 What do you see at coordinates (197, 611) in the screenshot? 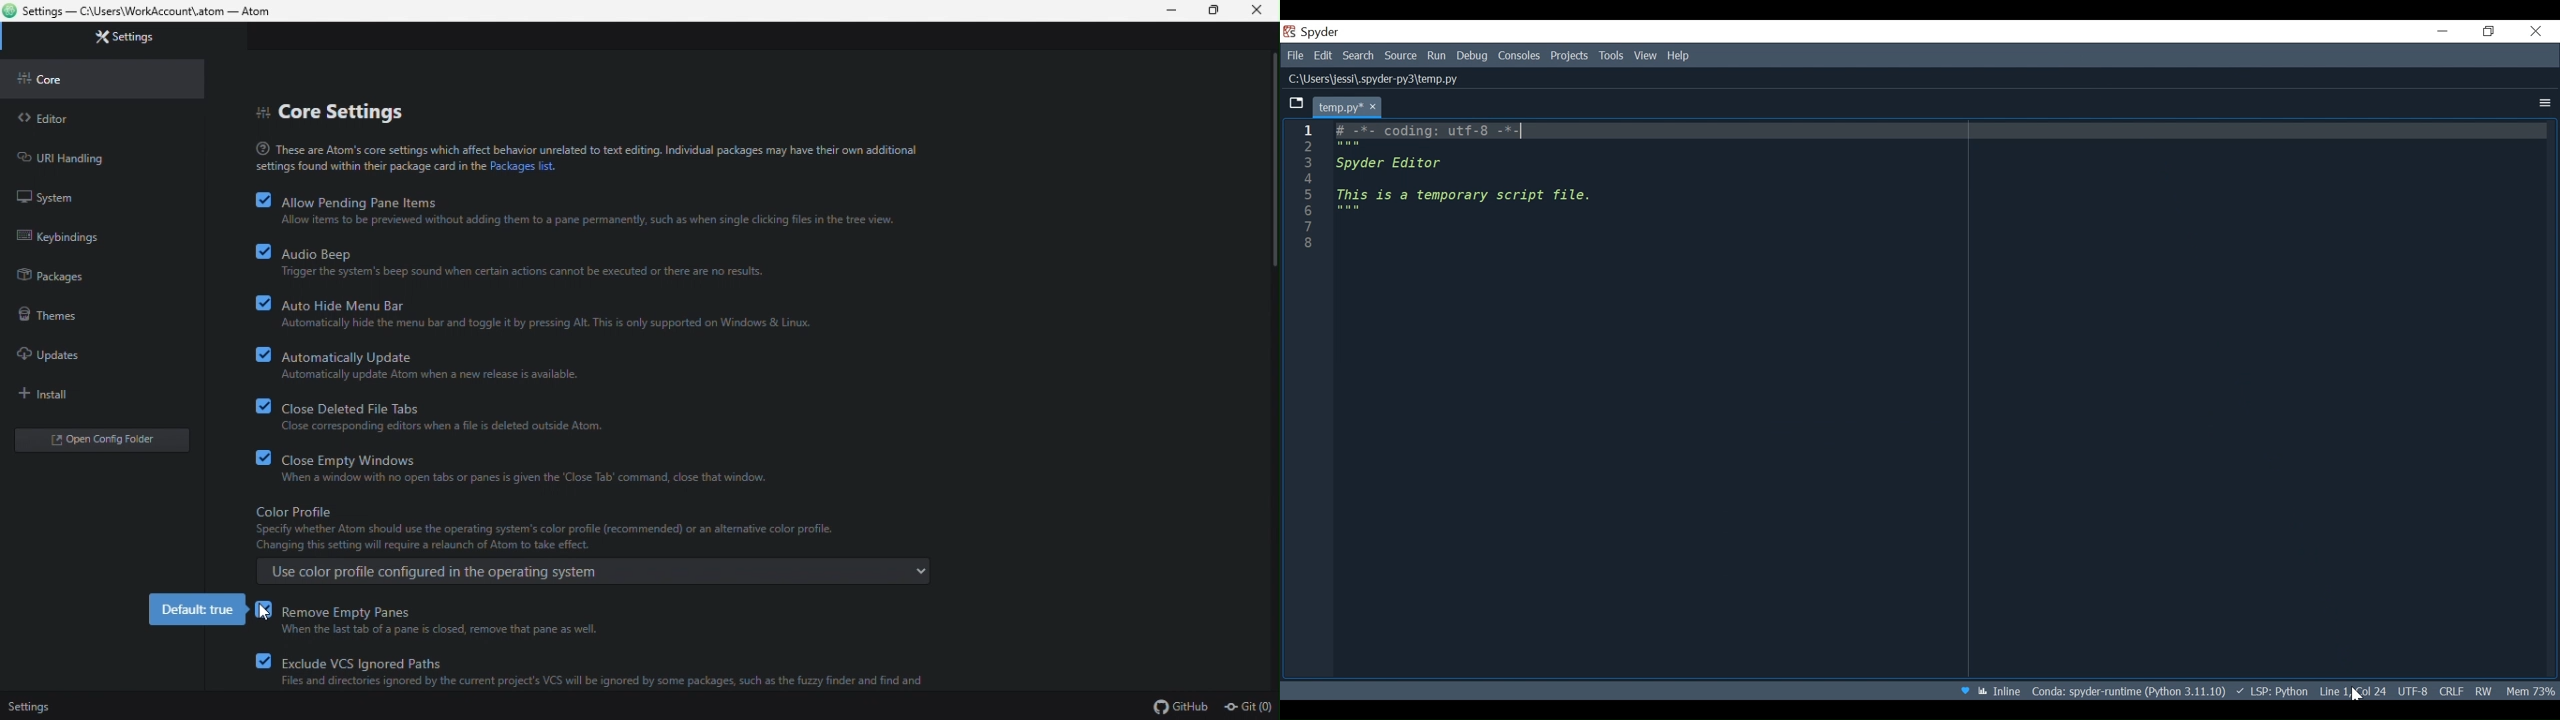
I see `default true` at bounding box center [197, 611].